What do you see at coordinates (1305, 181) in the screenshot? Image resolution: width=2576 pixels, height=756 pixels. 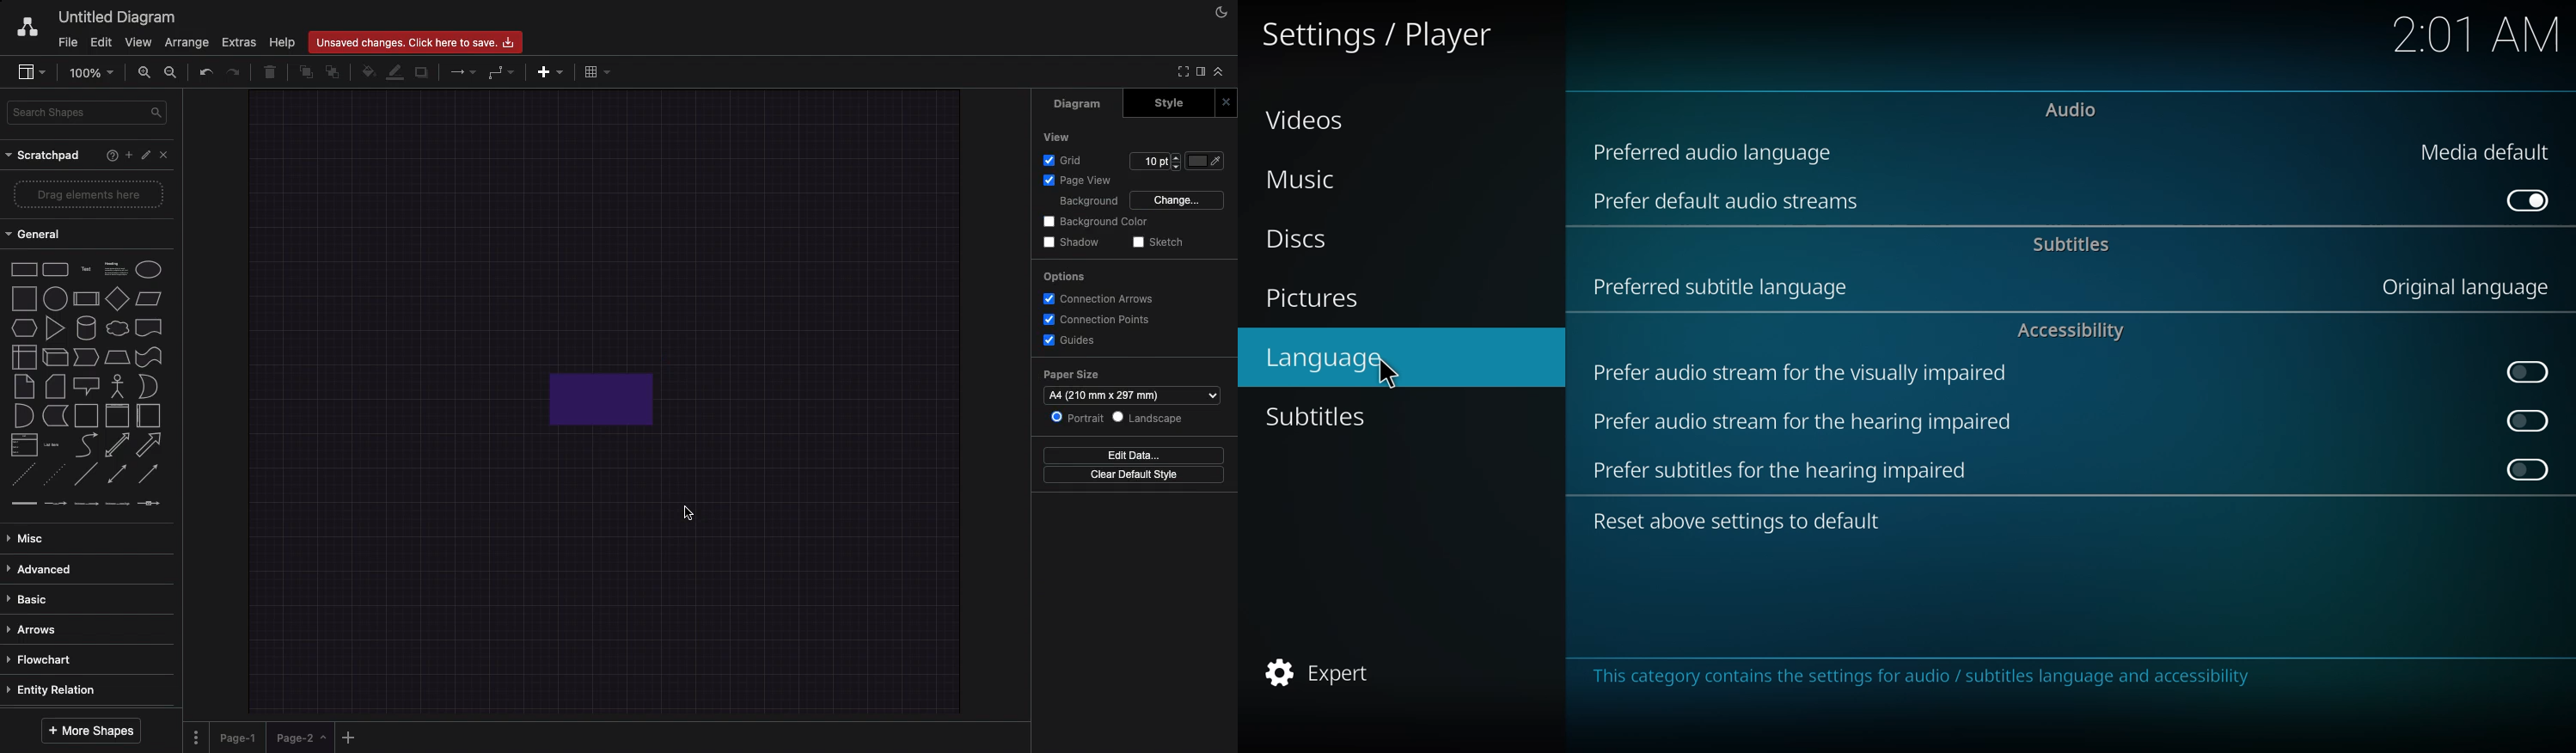 I see `music` at bounding box center [1305, 181].